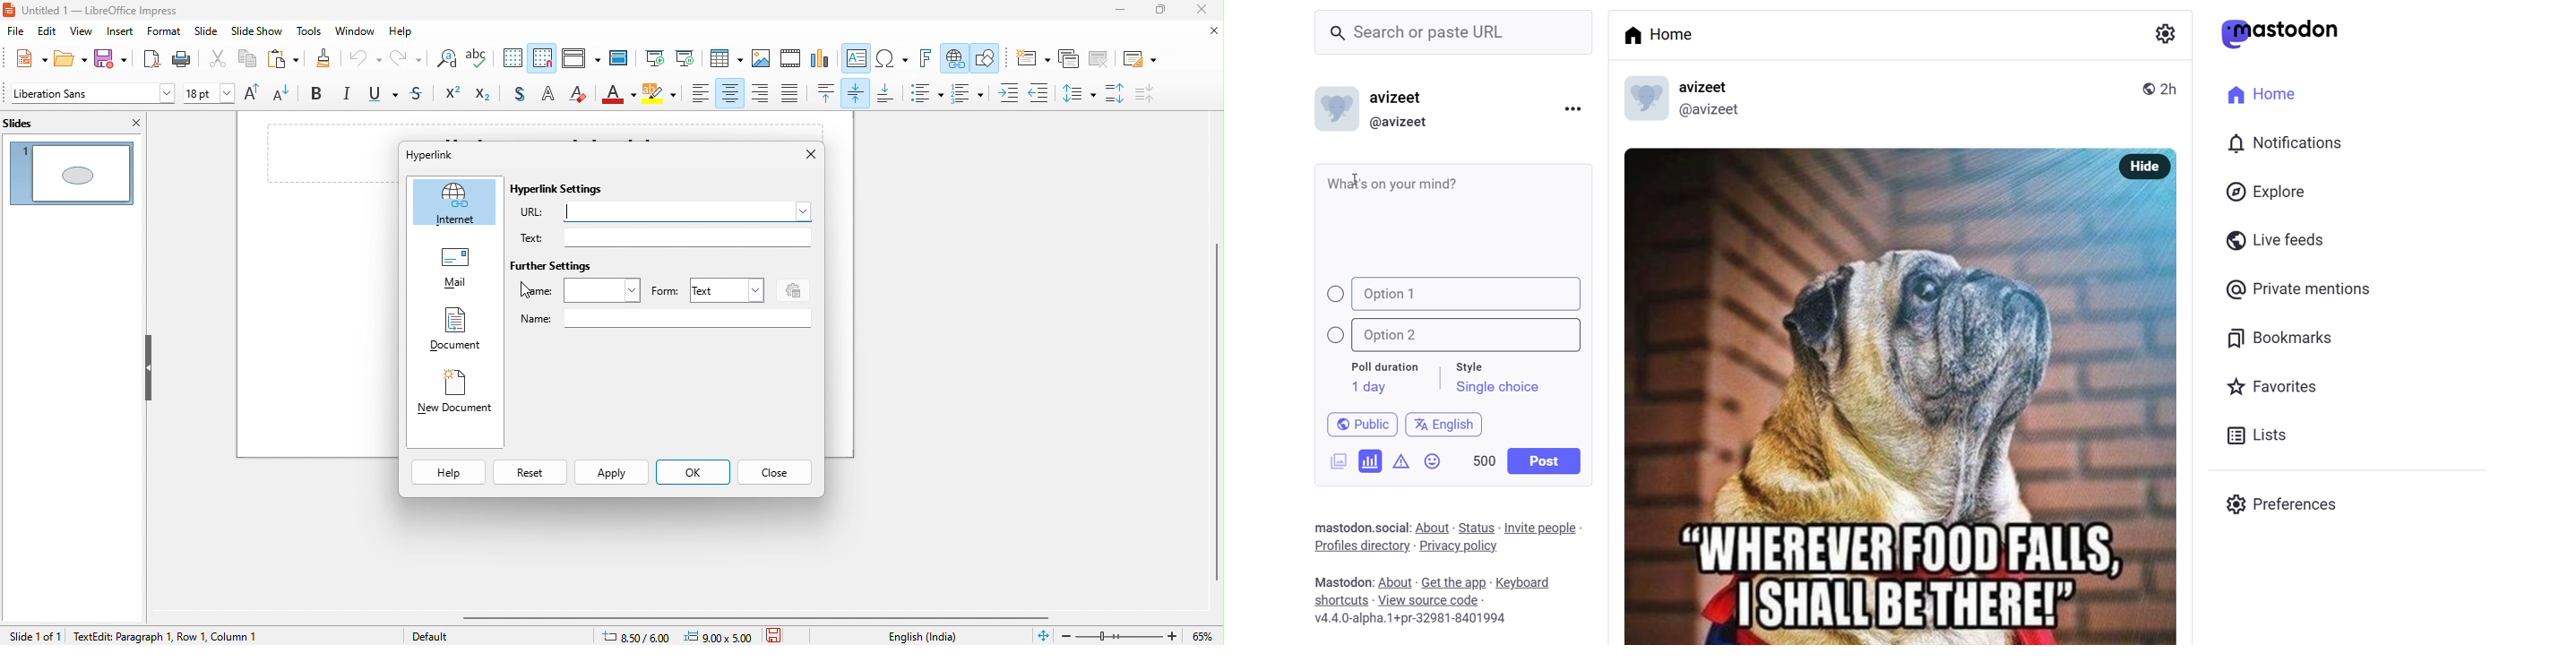 The width and height of the screenshot is (2576, 672). Describe the element at coordinates (34, 122) in the screenshot. I see `slides` at that location.